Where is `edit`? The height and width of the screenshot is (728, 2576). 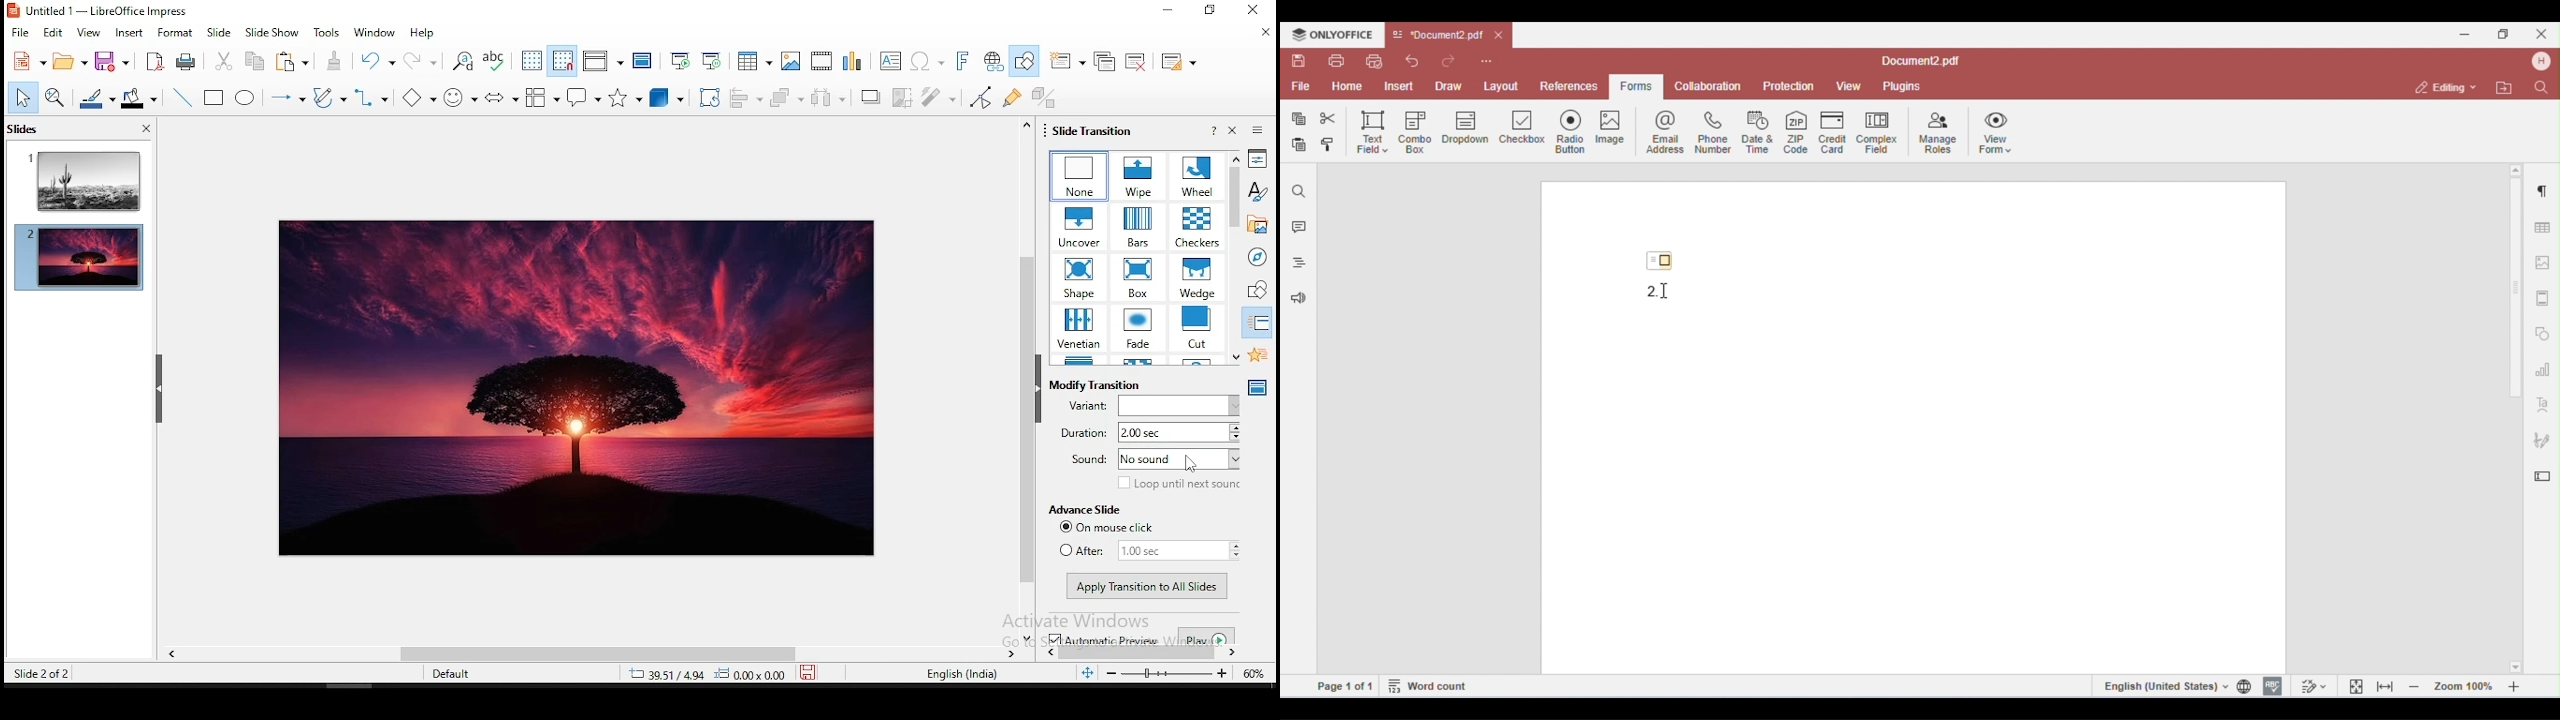
edit is located at coordinates (55, 34).